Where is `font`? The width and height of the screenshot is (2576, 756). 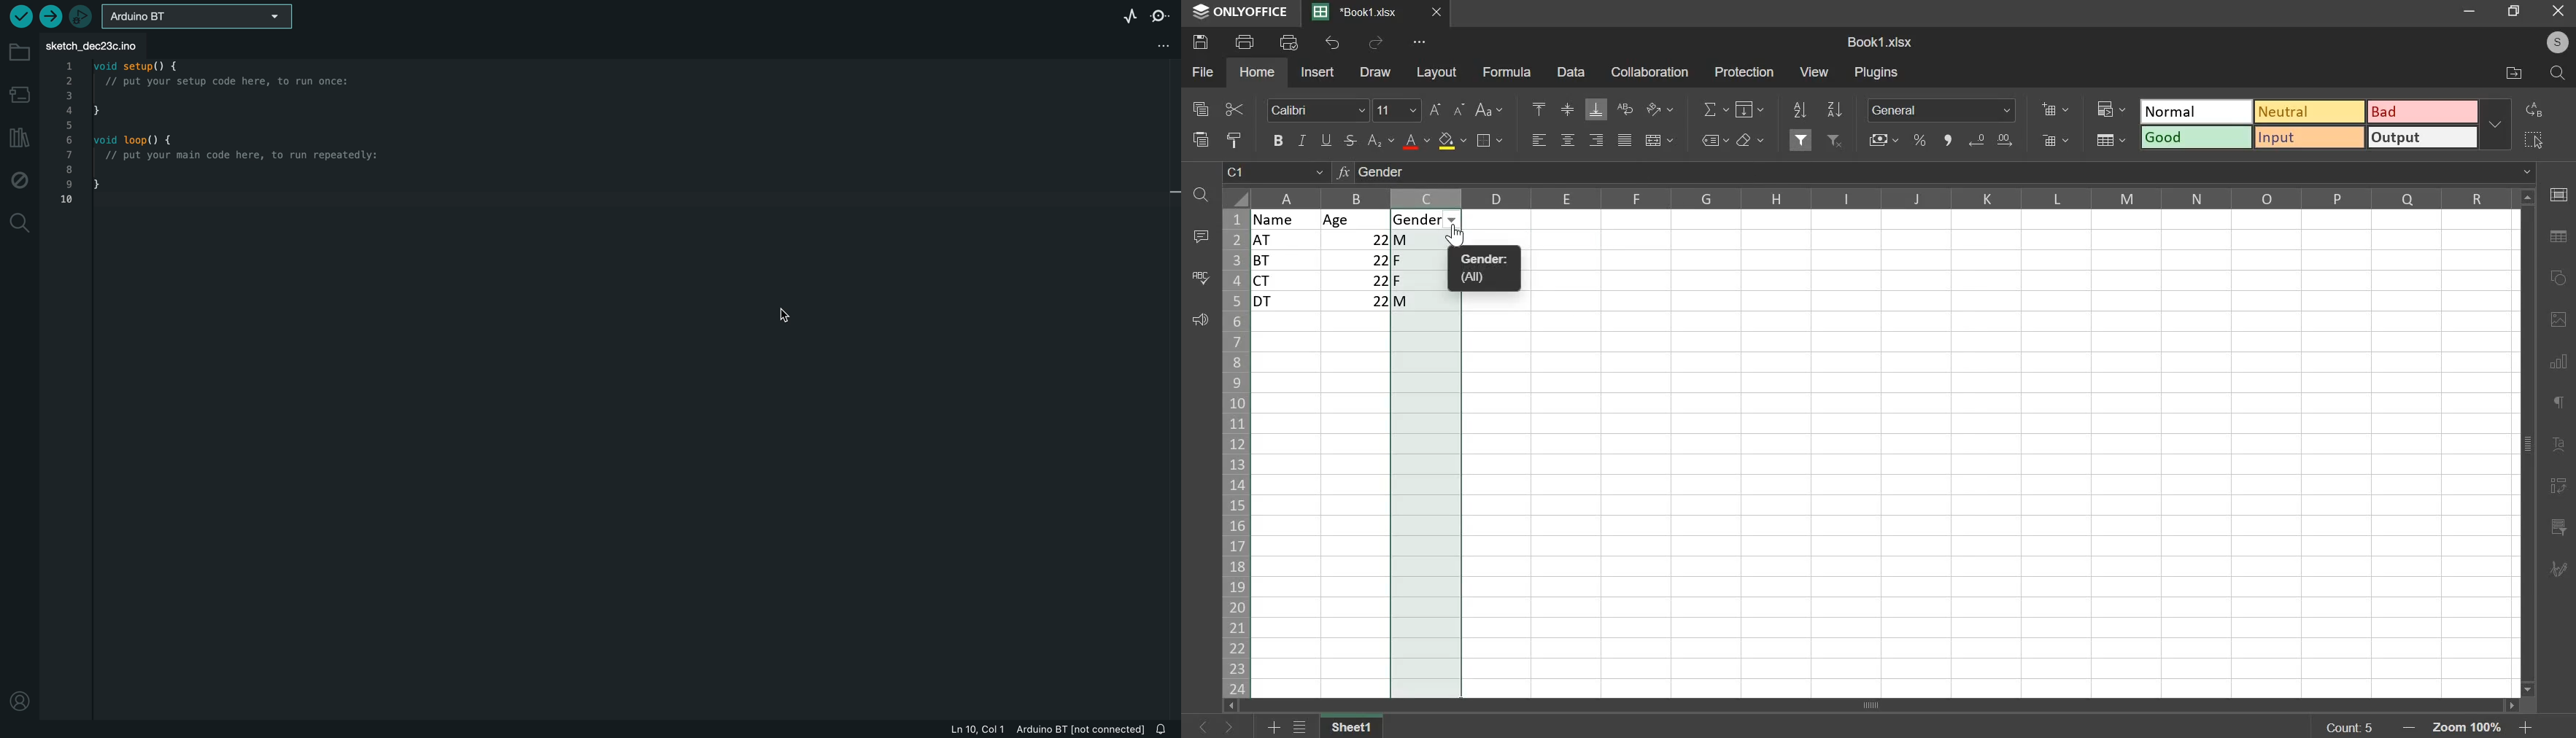
font is located at coordinates (1319, 110).